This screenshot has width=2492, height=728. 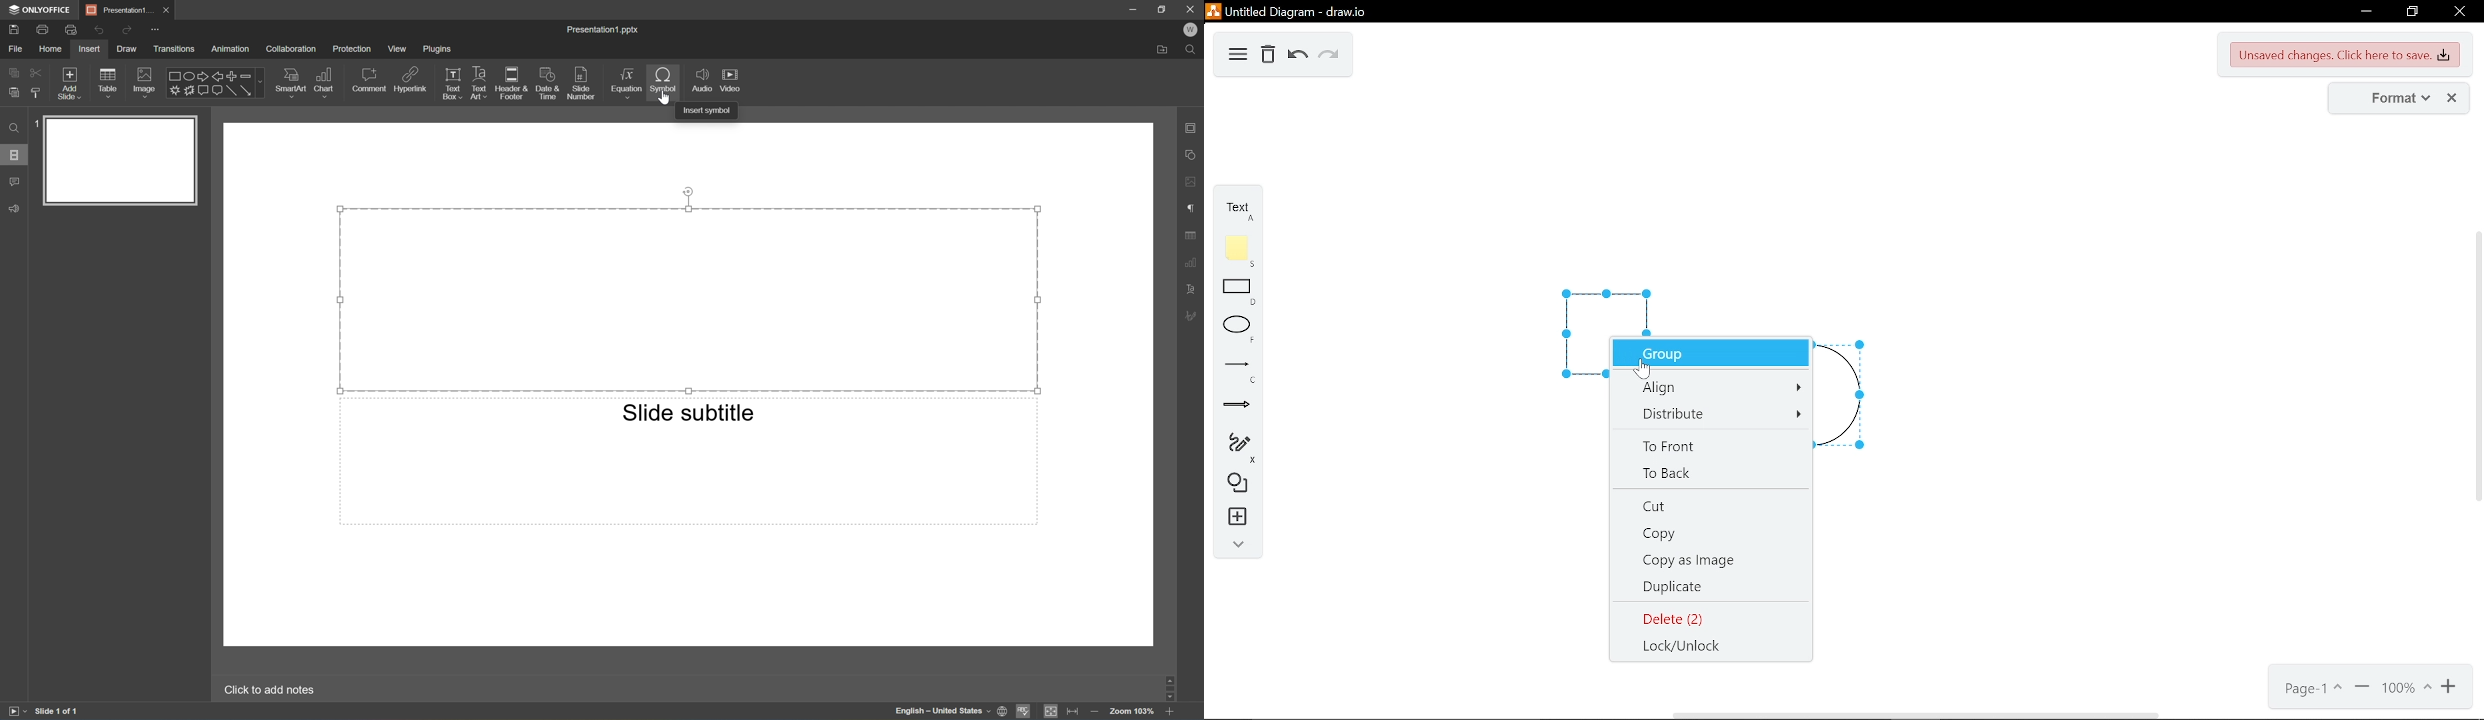 I want to click on English - United States, so click(x=940, y=711).